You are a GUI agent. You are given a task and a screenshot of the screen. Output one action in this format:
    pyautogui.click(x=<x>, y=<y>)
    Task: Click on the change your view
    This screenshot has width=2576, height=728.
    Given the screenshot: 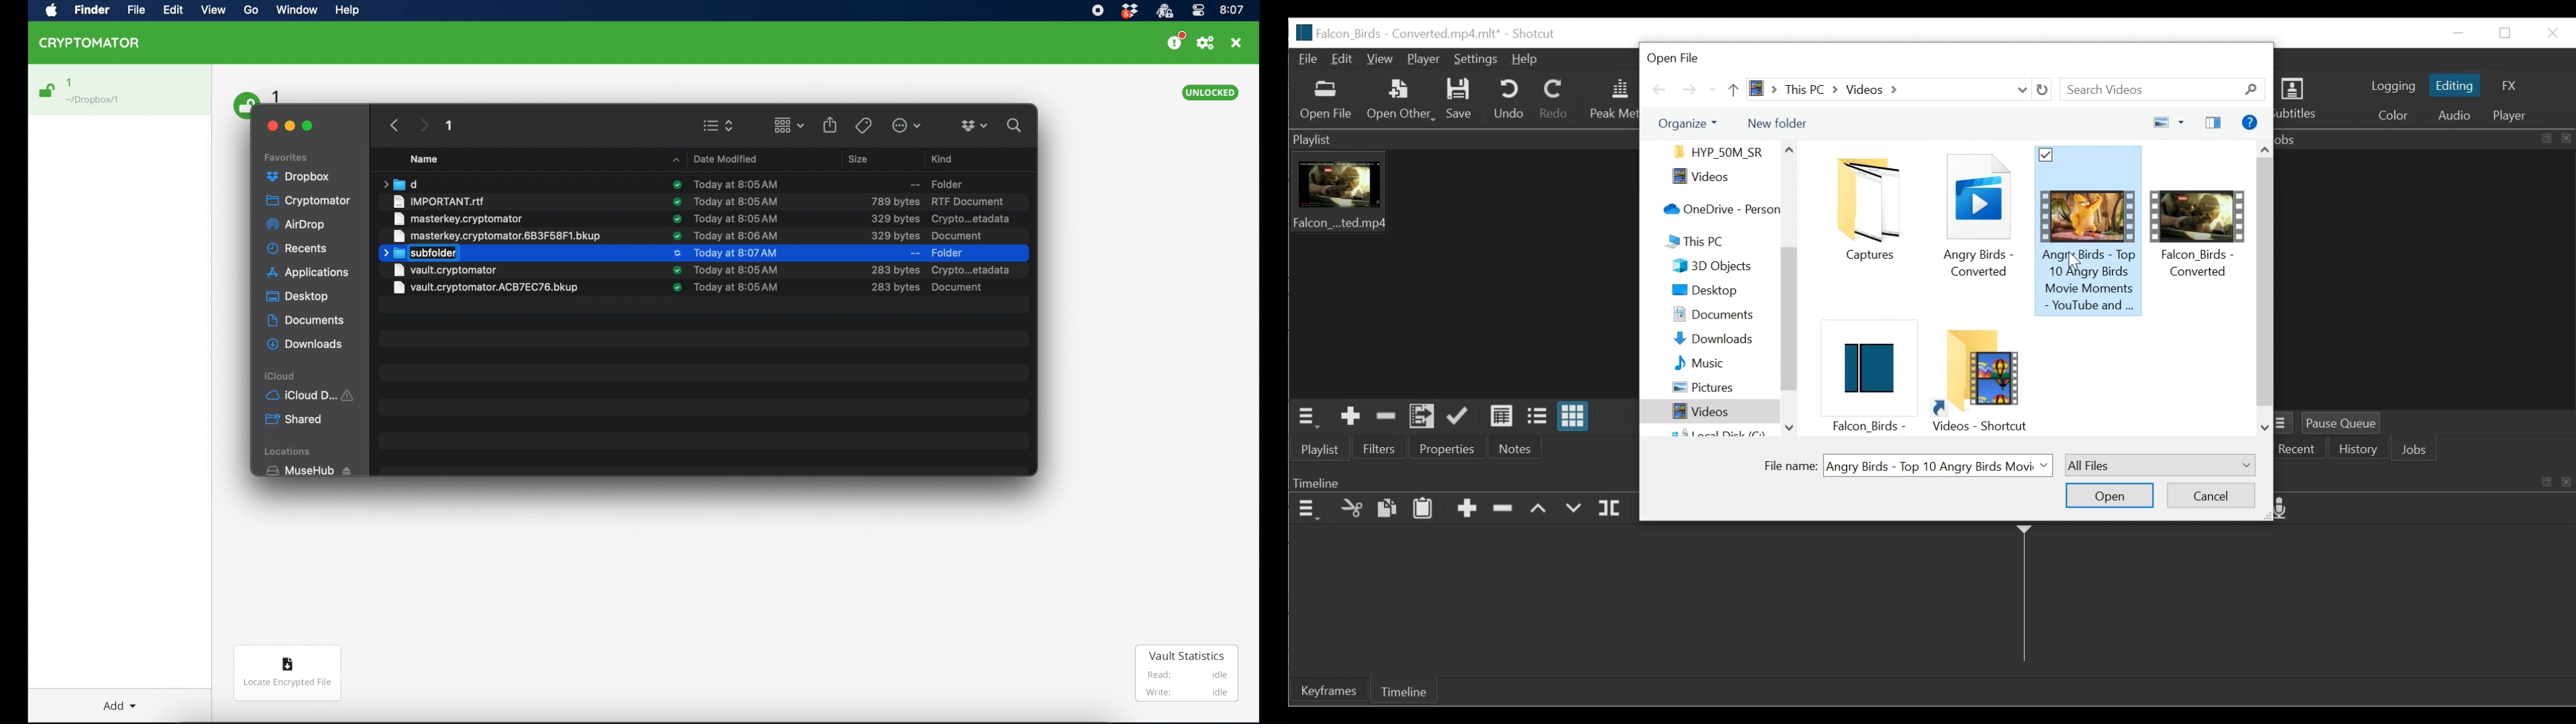 What is the action you would take?
    pyautogui.click(x=2157, y=123)
    